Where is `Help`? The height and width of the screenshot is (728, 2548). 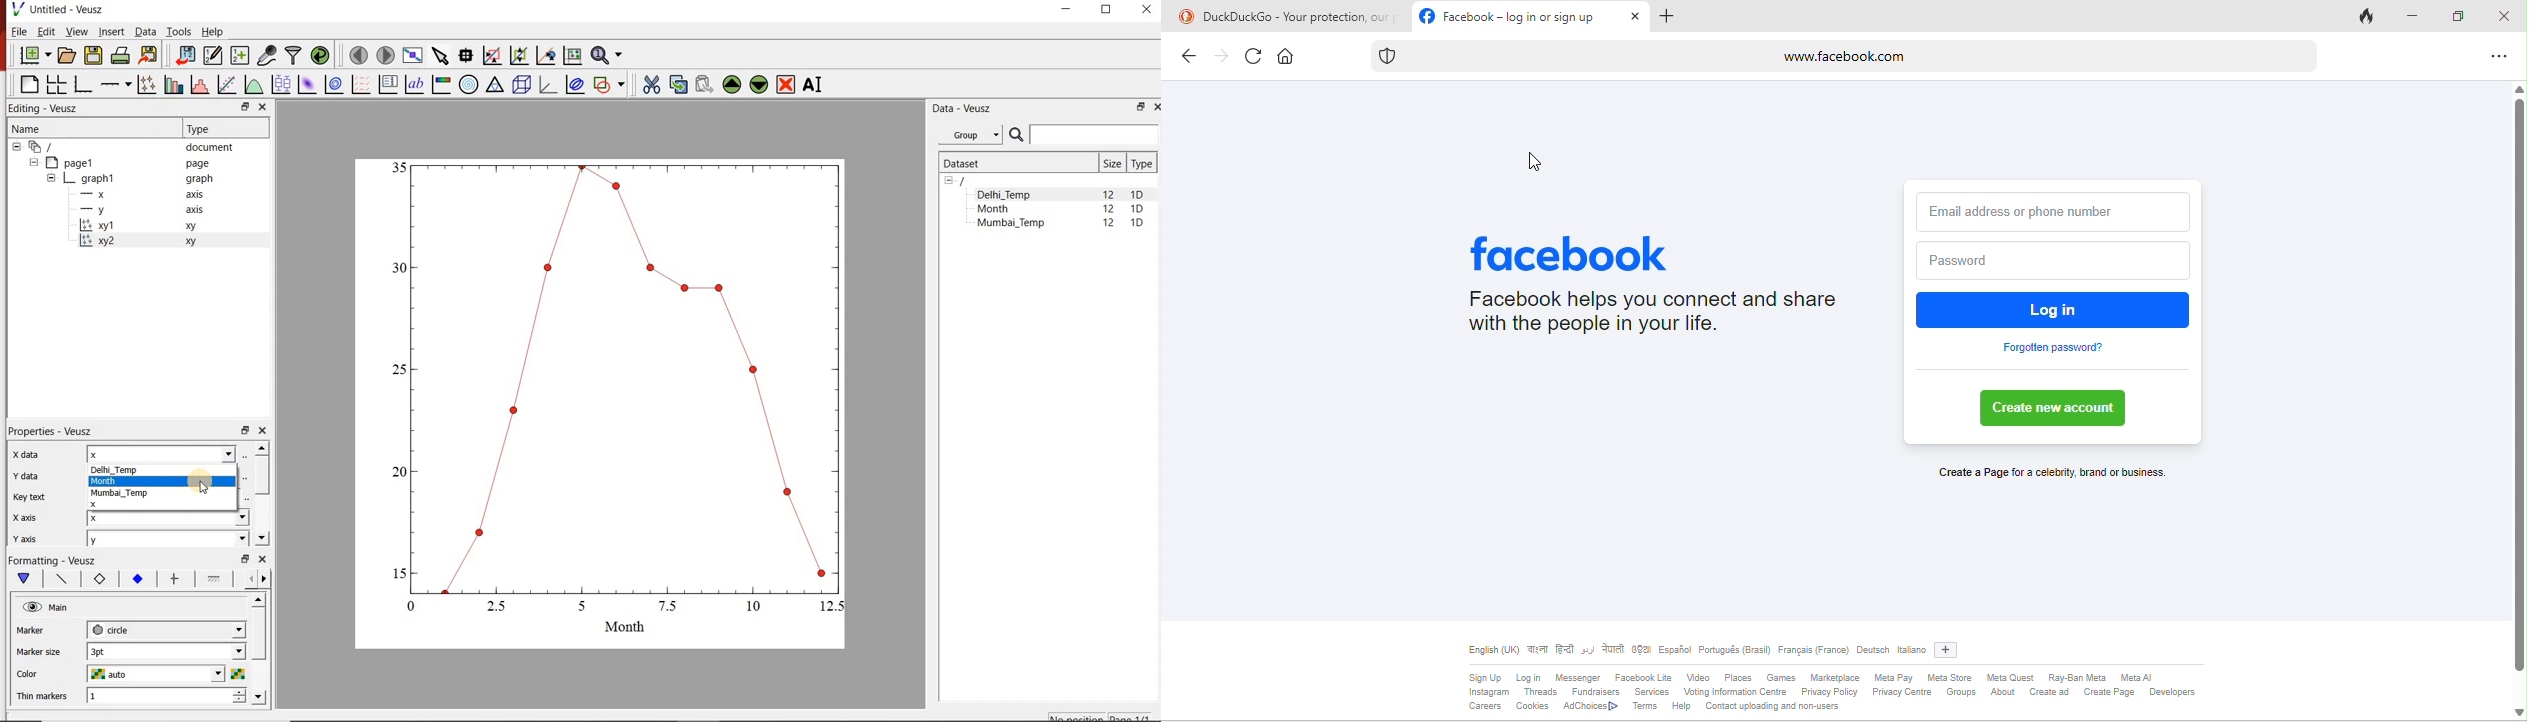
Help is located at coordinates (213, 31).